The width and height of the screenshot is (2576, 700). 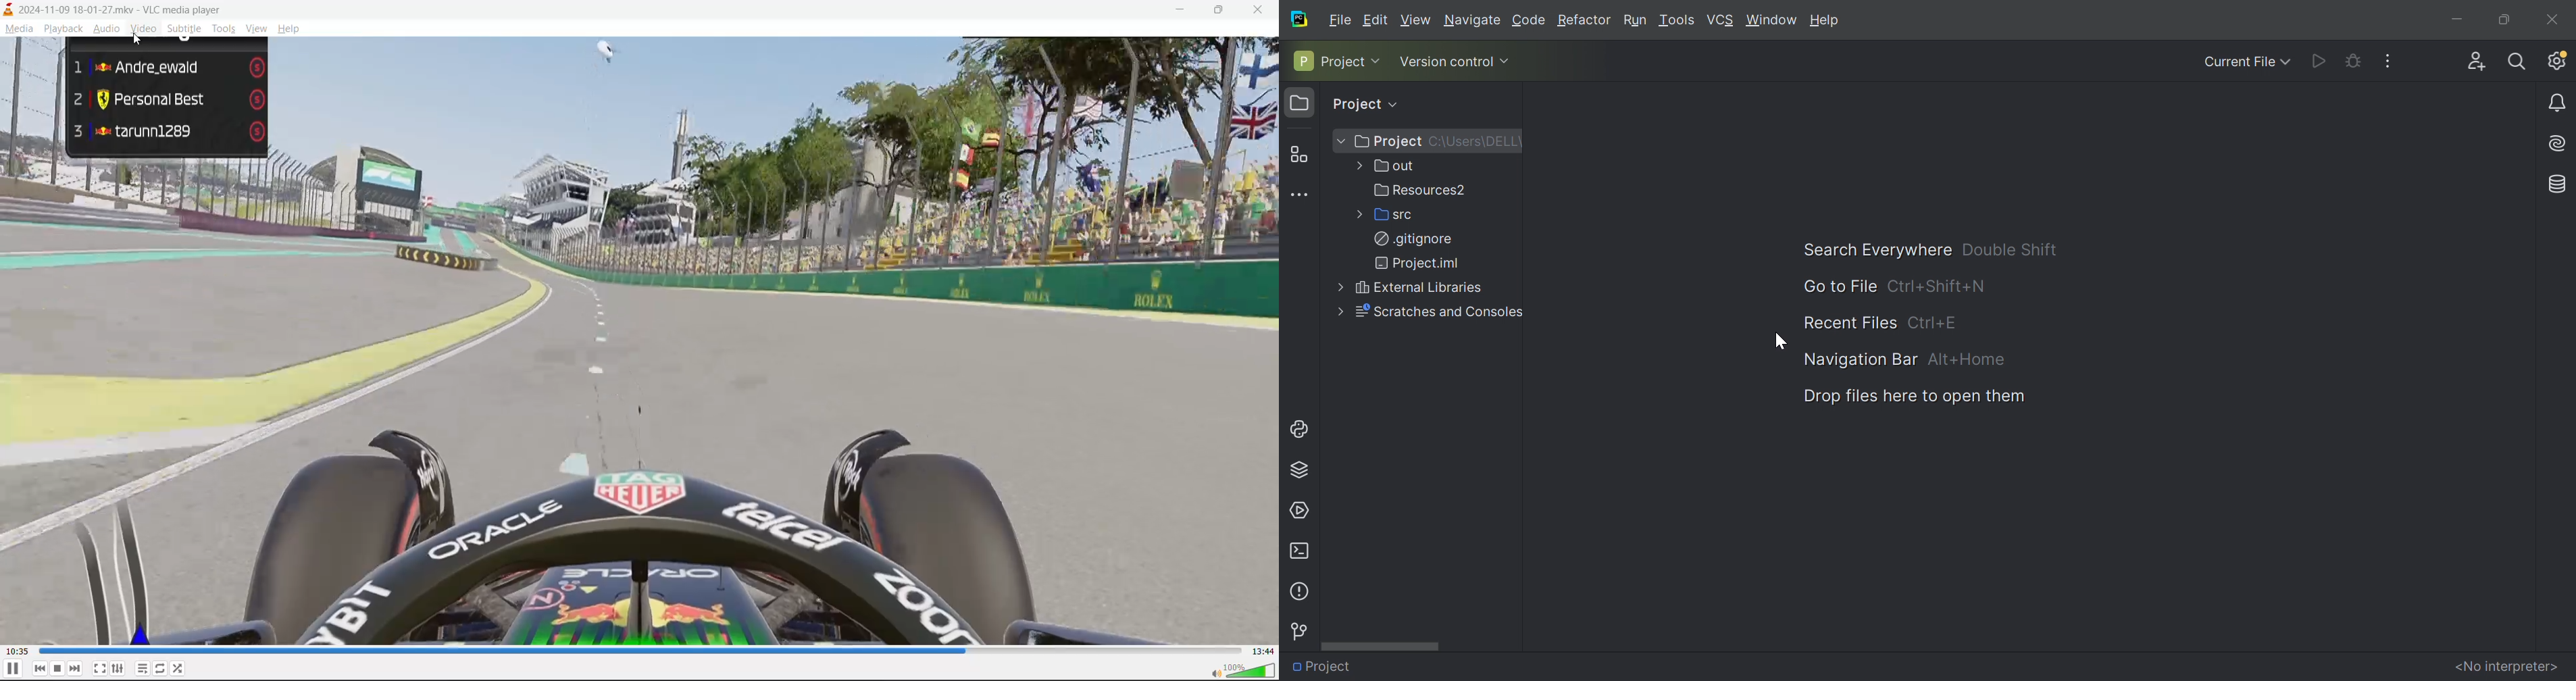 What do you see at coordinates (1242, 671) in the screenshot?
I see `volume` at bounding box center [1242, 671].